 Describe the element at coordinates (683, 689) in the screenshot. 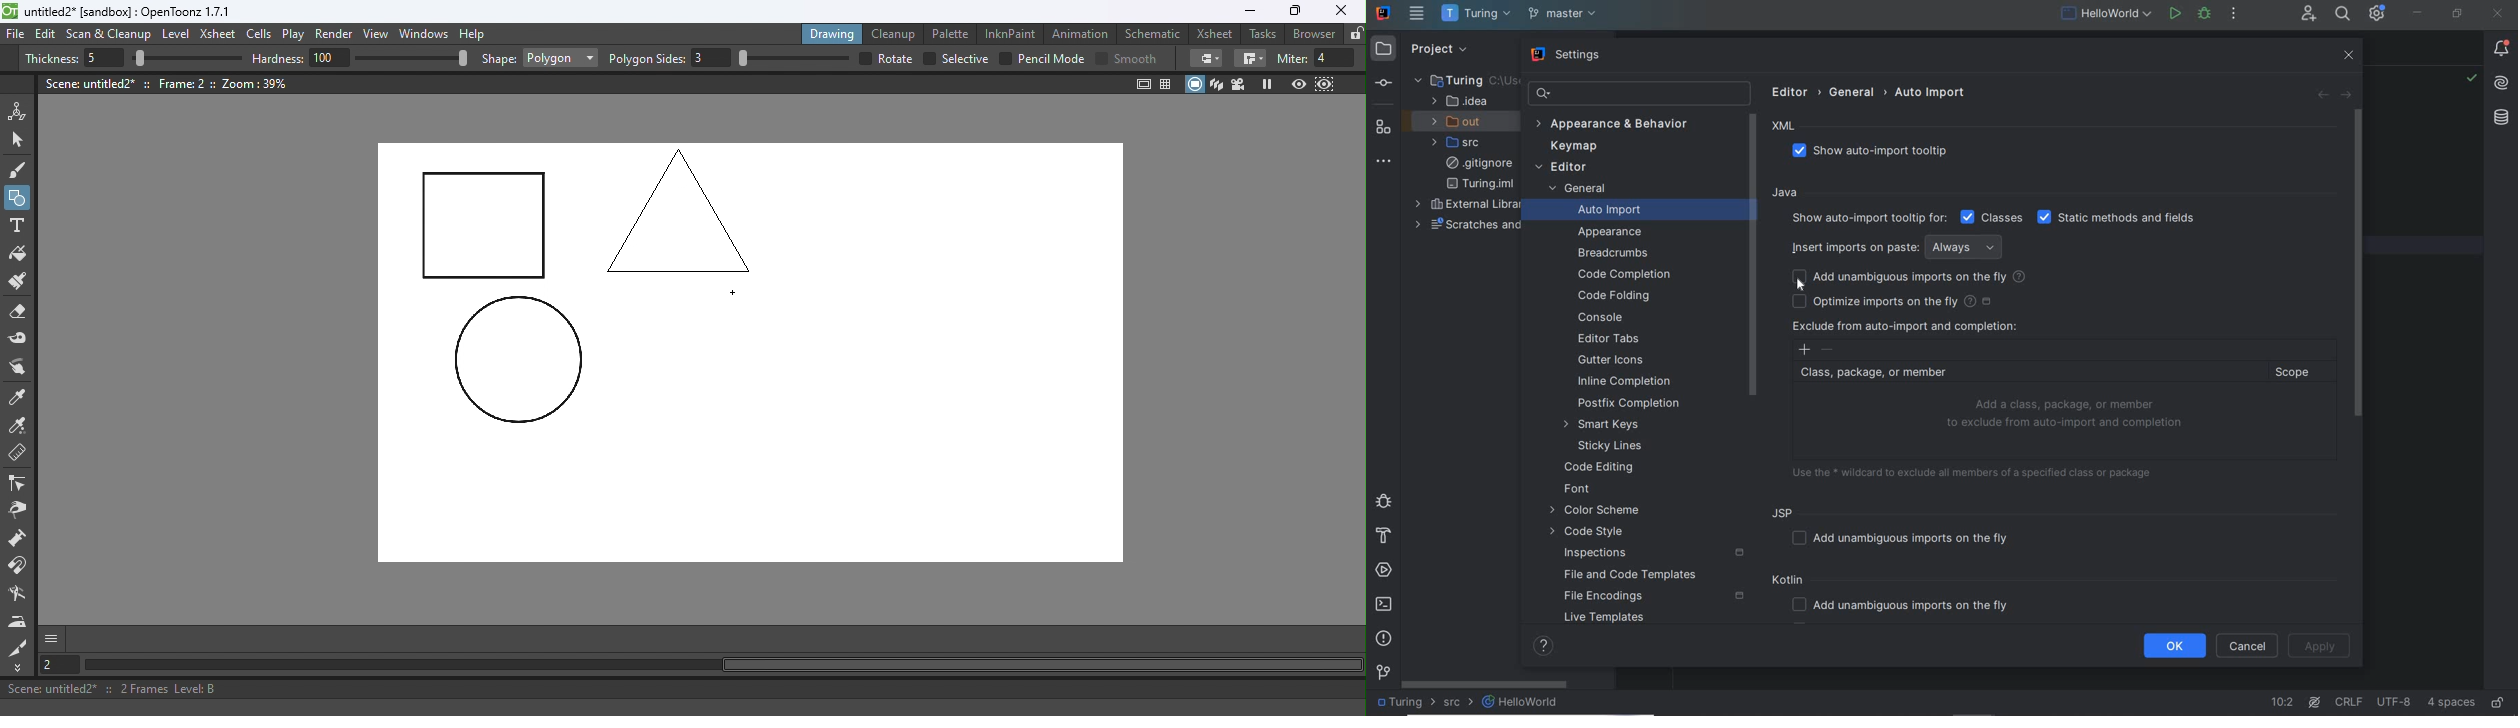

I see `Status bar` at that location.